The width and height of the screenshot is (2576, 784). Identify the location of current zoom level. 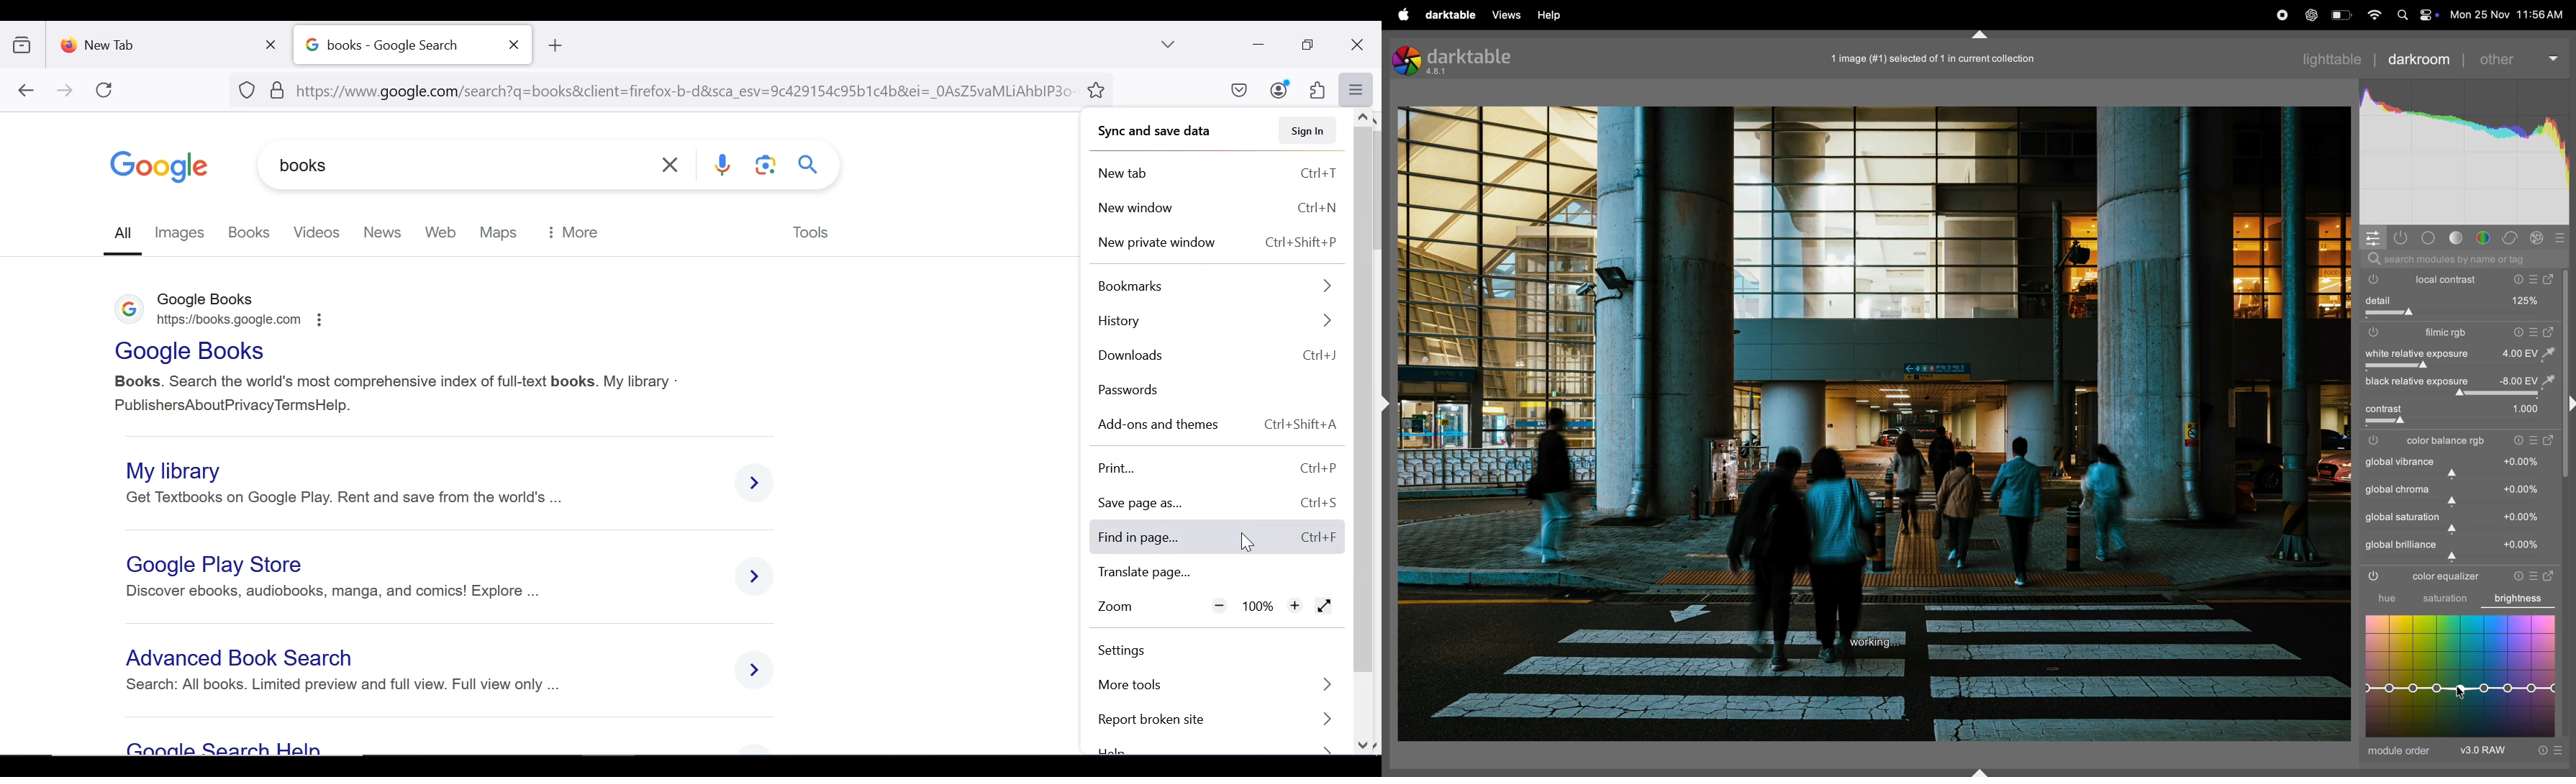
(1259, 606).